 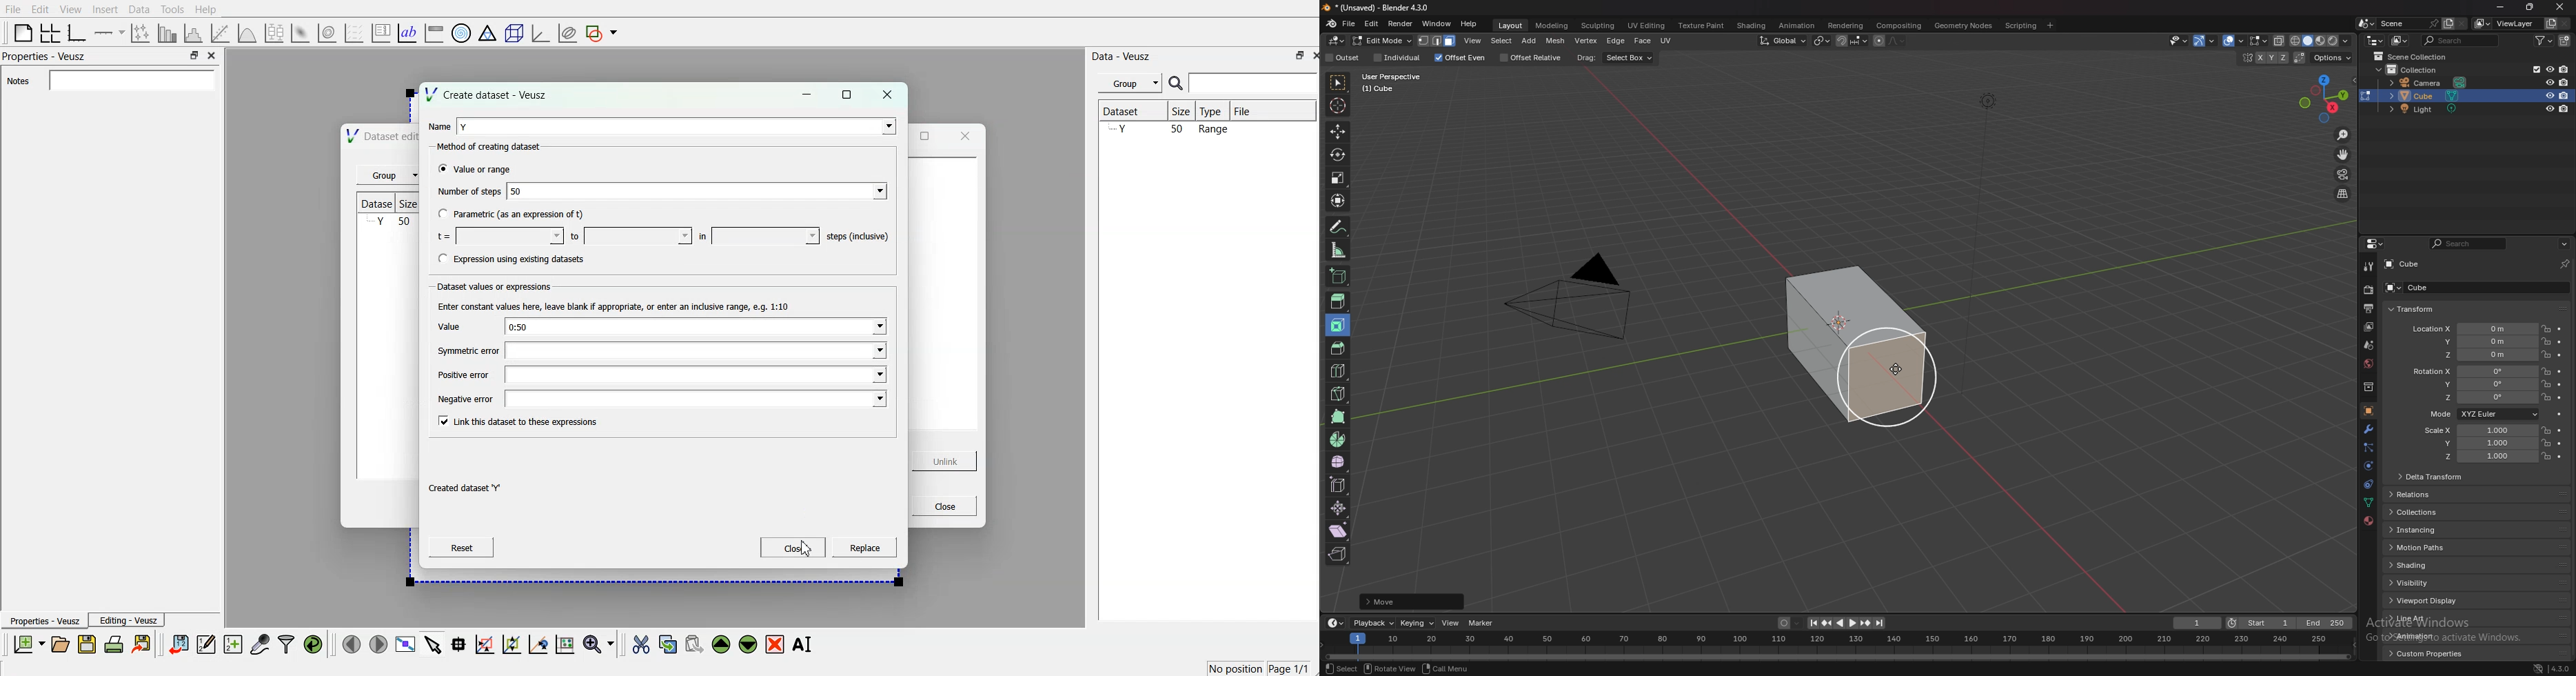 I want to click on instancing, so click(x=2428, y=530).